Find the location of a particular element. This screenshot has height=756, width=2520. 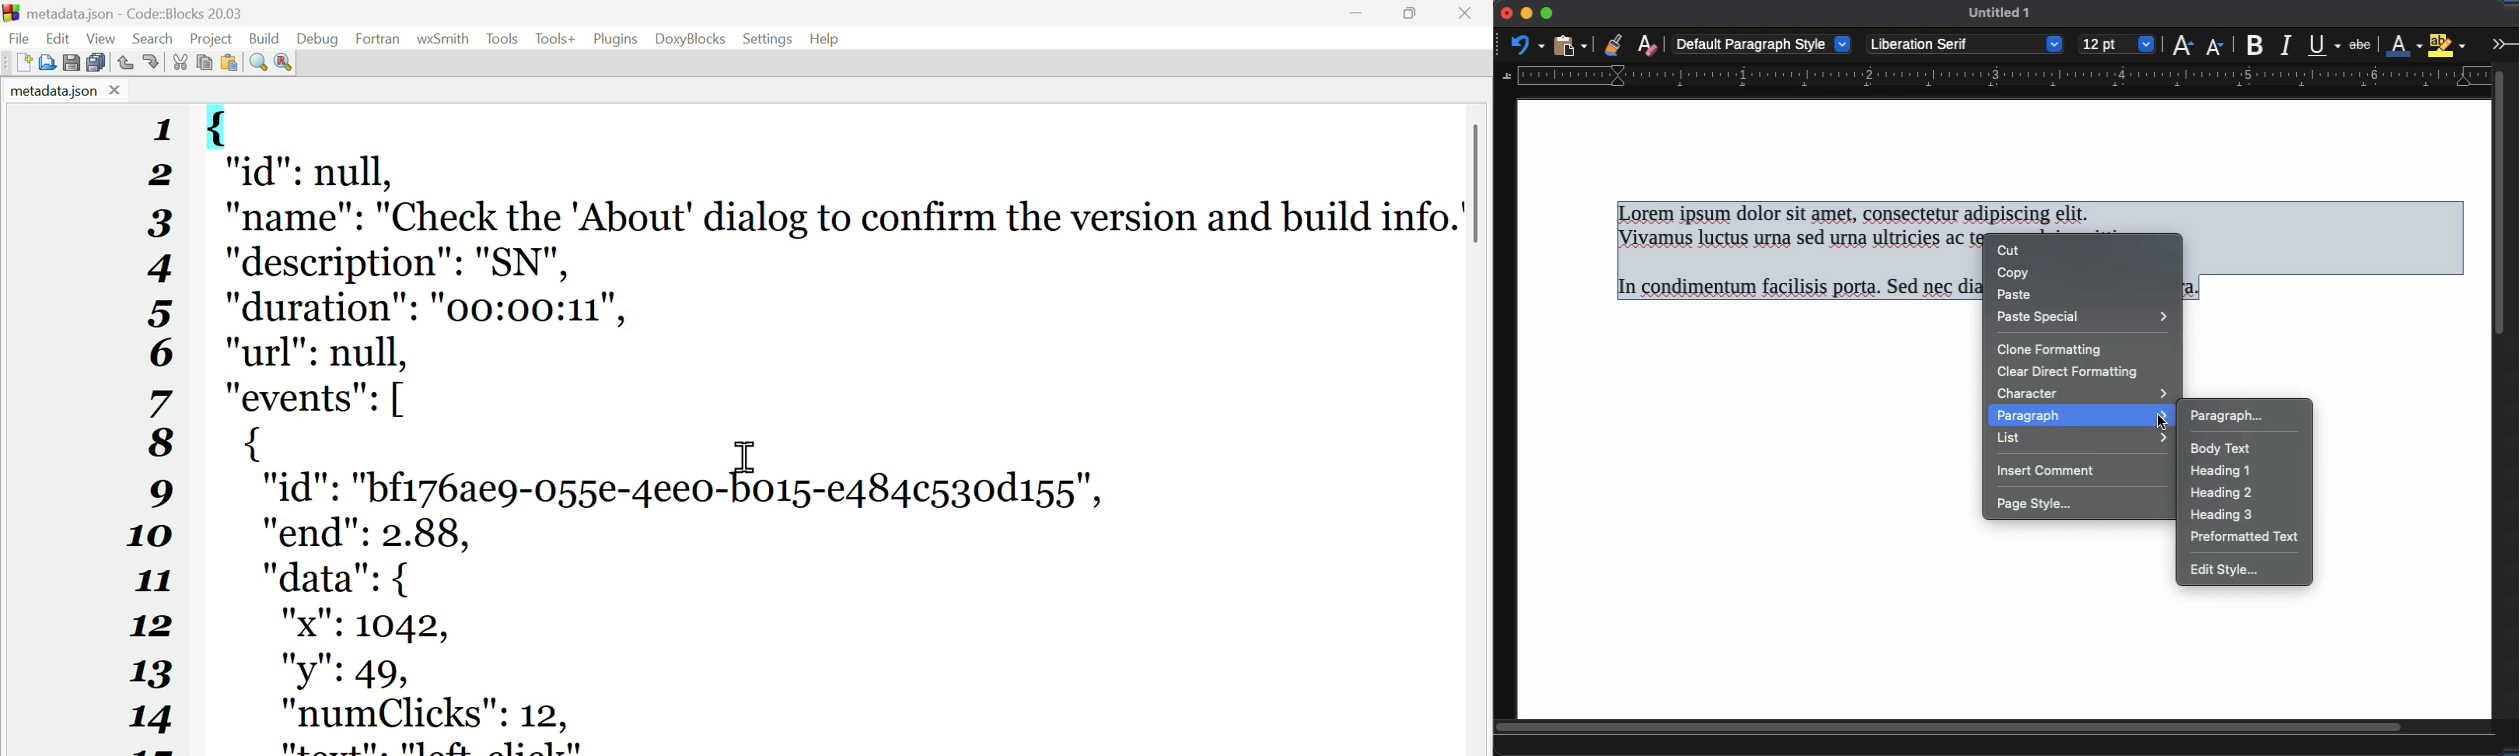

Settings is located at coordinates (768, 38).